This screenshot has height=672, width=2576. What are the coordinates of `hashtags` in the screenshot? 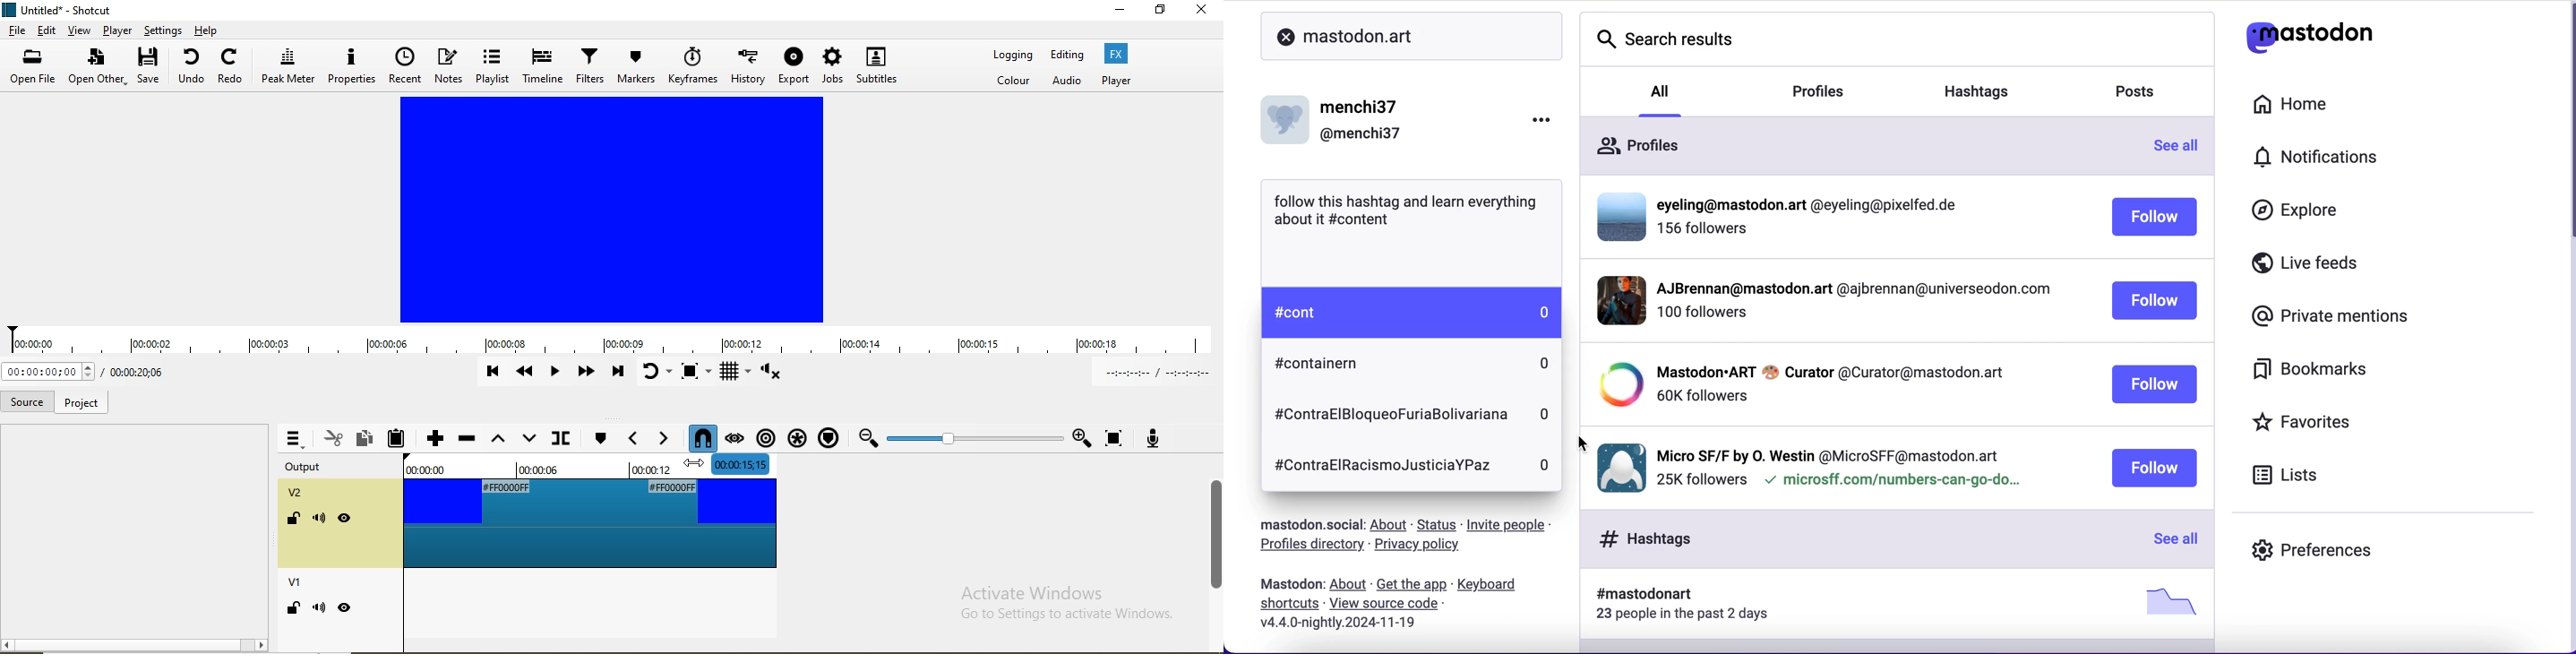 It's located at (1641, 538).